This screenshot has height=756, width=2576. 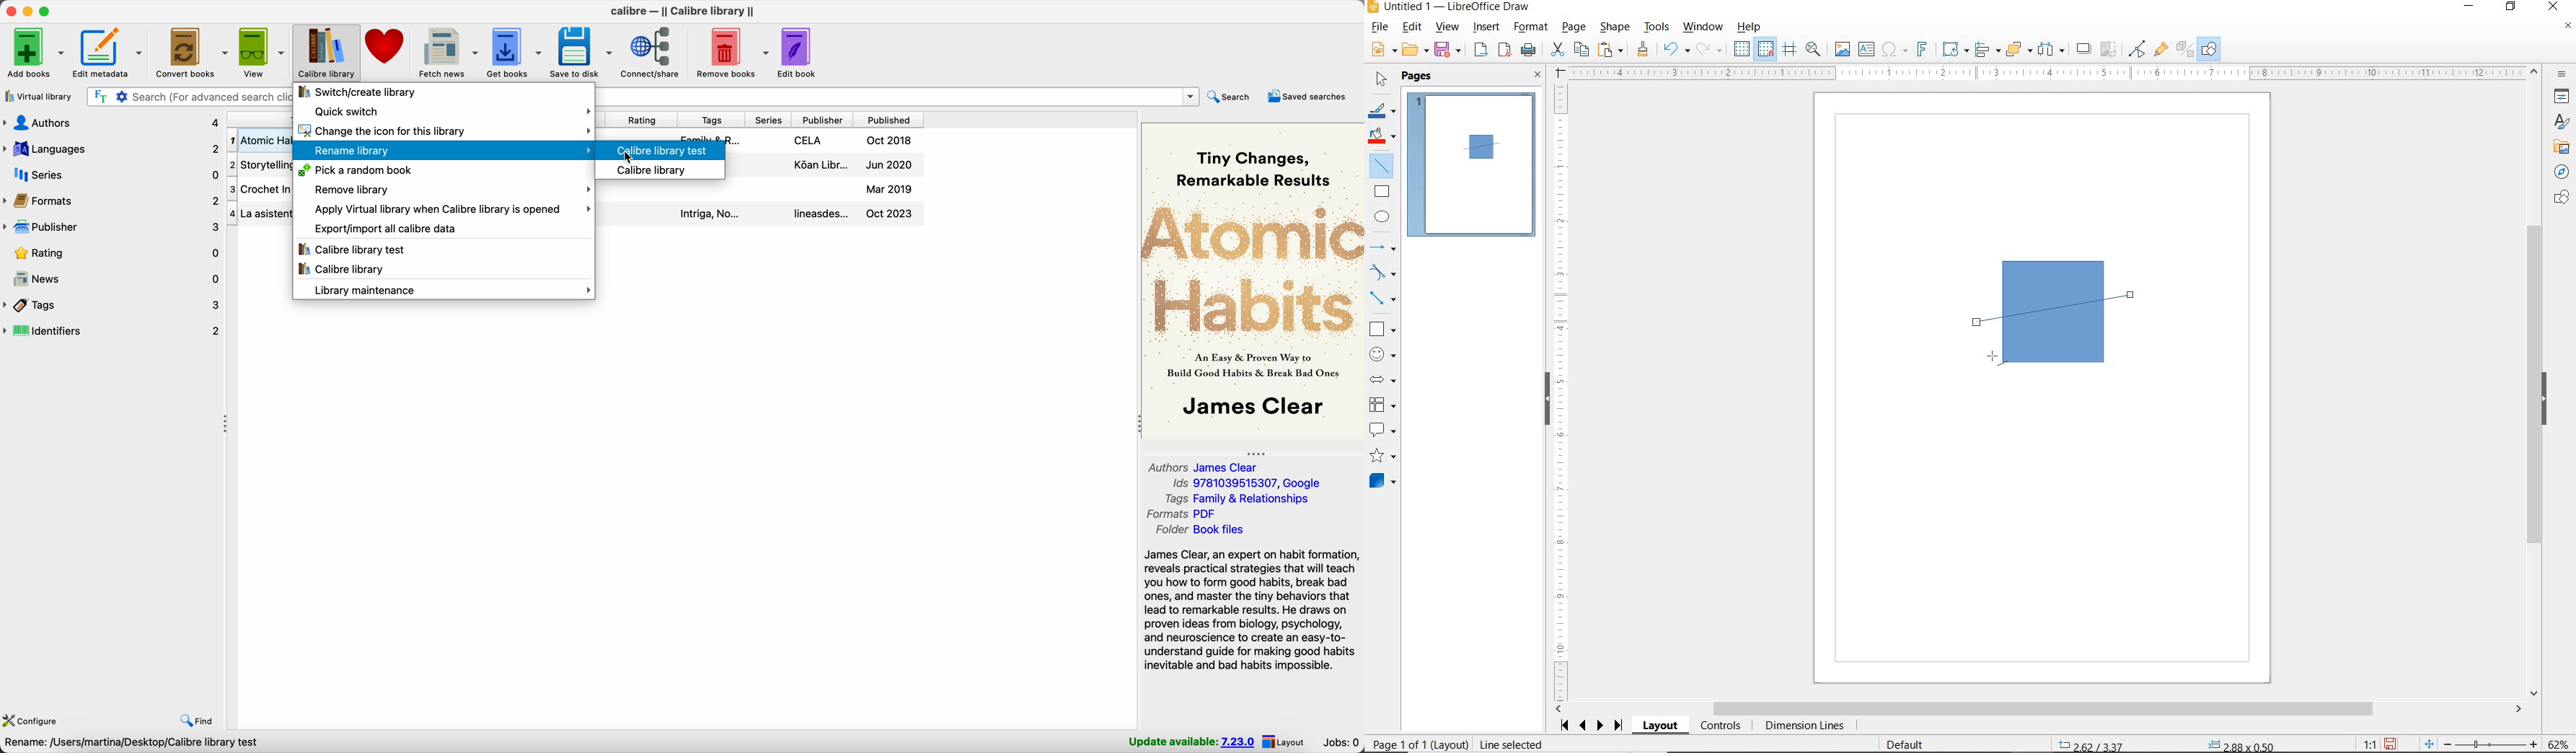 What do you see at coordinates (1382, 481) in the screenshot?
I see `3D SHAPES` at bounding box center [1382, 481].